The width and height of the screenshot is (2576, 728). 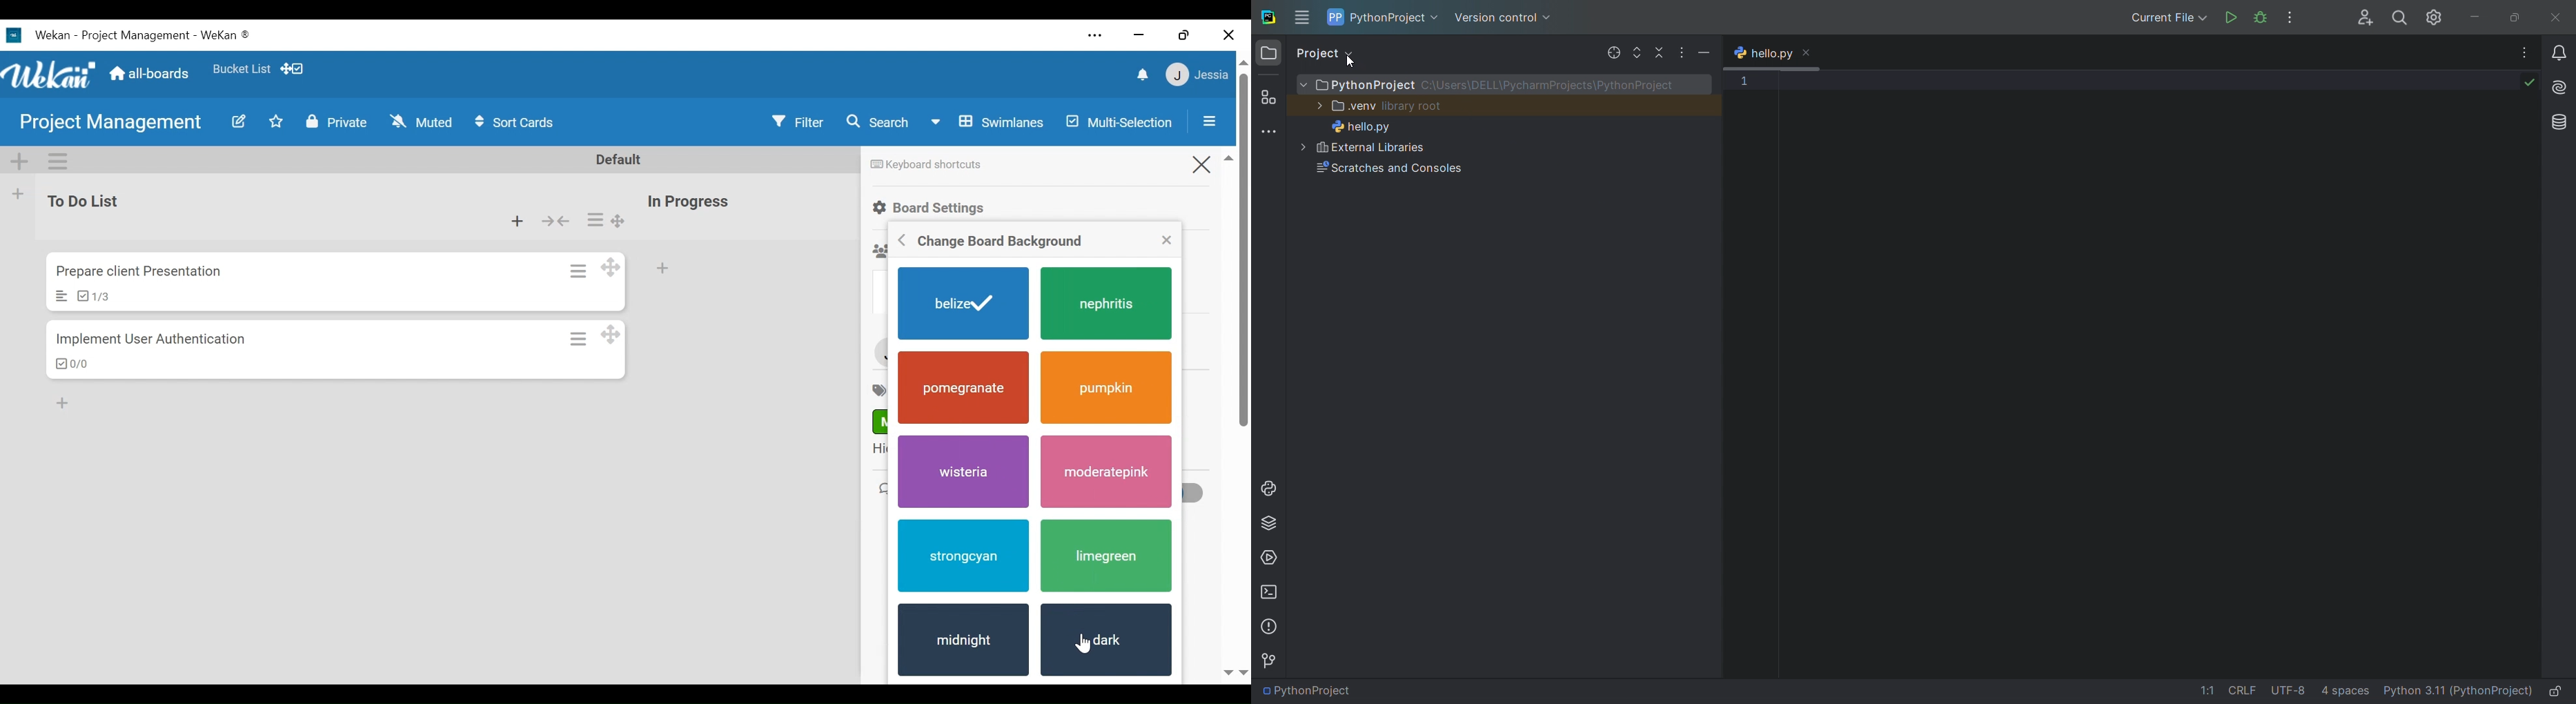 I want to click on problems, so click(x=1268, y=627).